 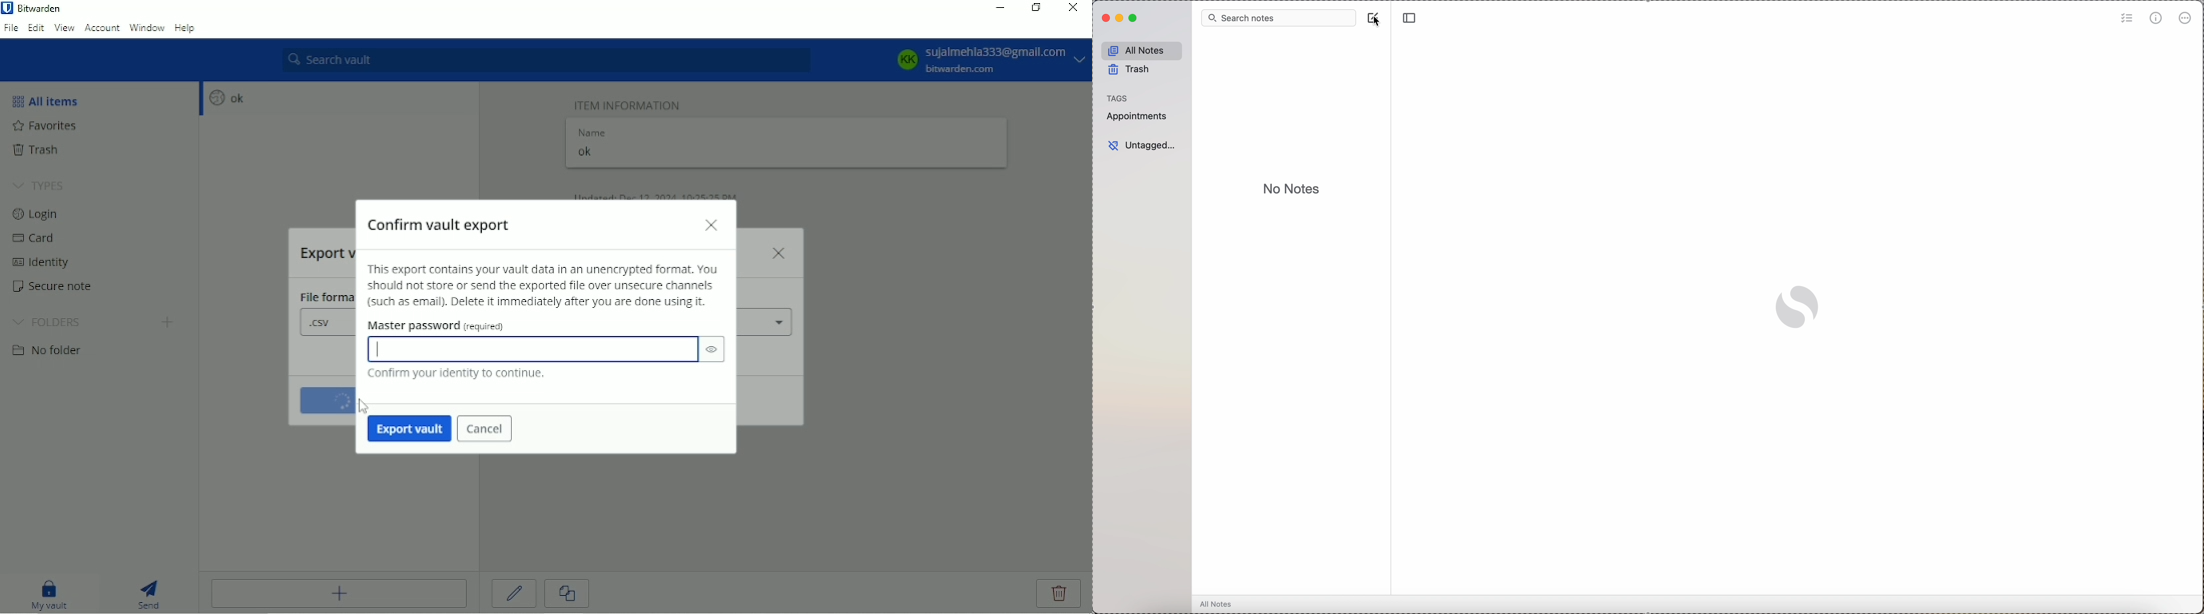 What do you see at coordinates (1293, 189) in the screenshot?
I see `no notes` at bounding box center [1293, 189].